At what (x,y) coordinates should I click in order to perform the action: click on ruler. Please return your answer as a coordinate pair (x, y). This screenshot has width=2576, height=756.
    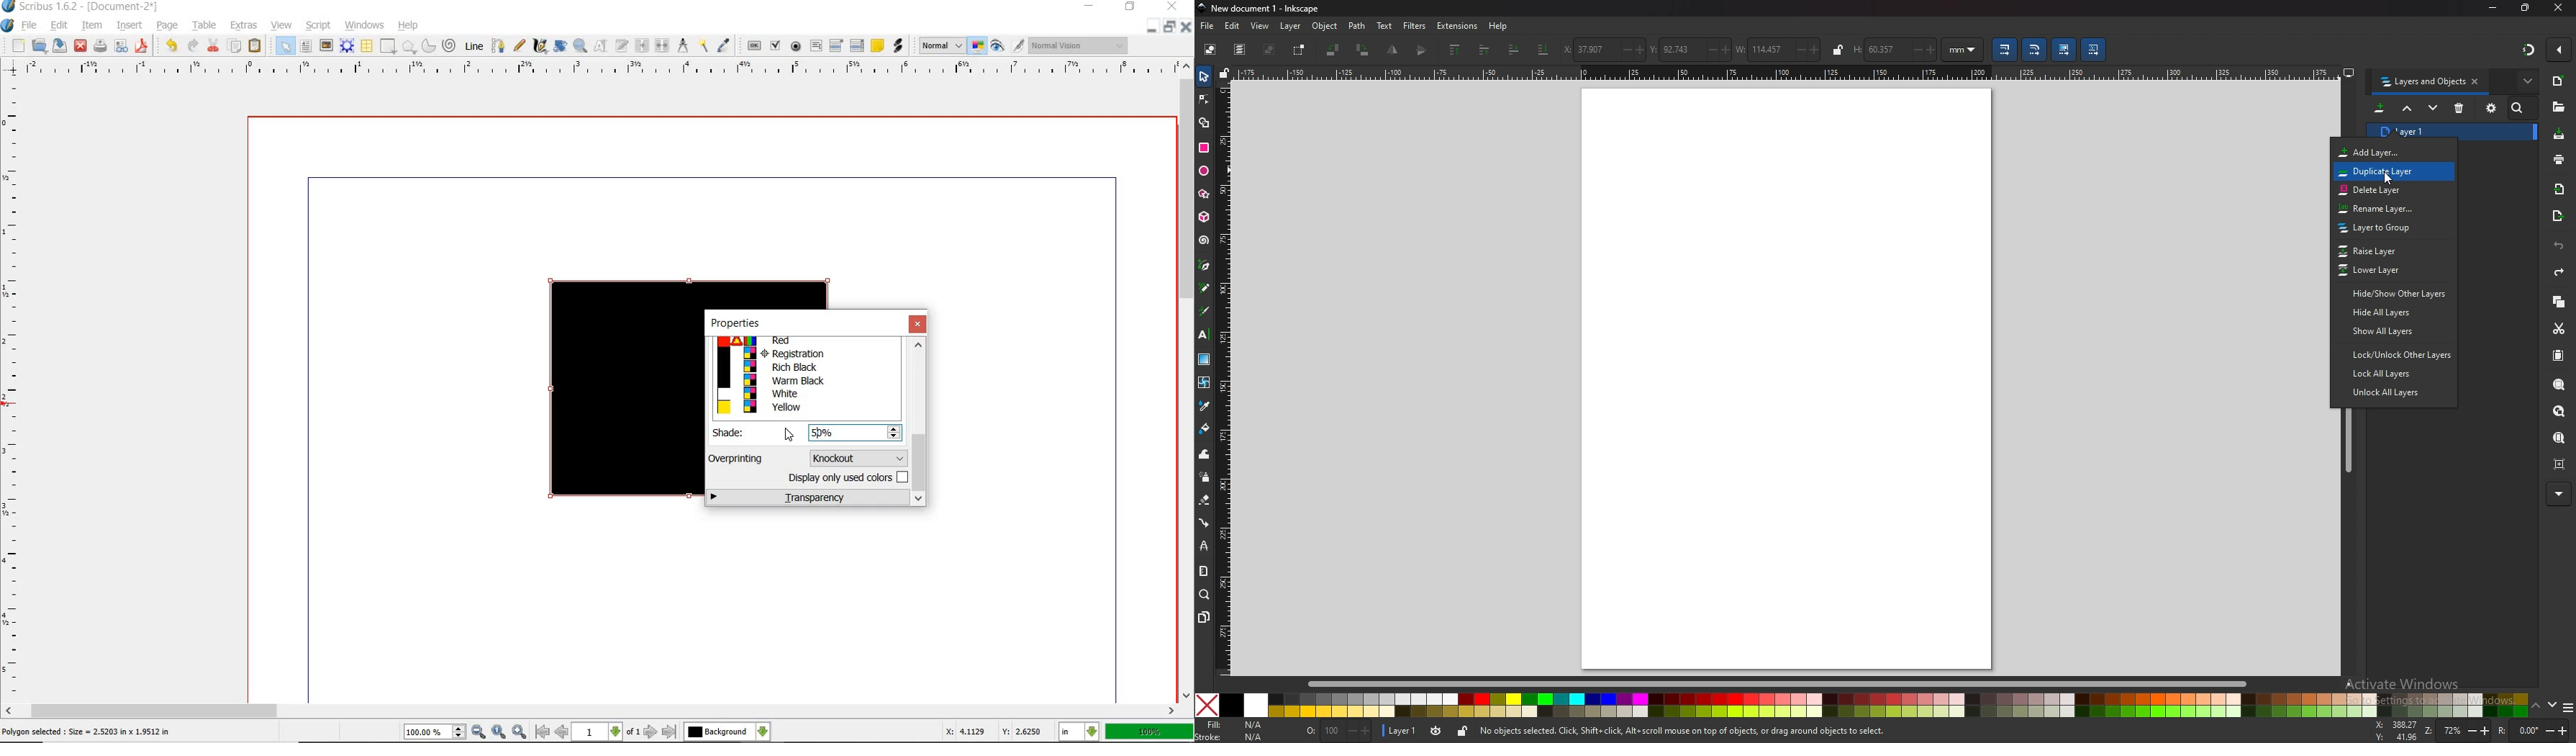
    Looking at the image, I should click on (15, 389).